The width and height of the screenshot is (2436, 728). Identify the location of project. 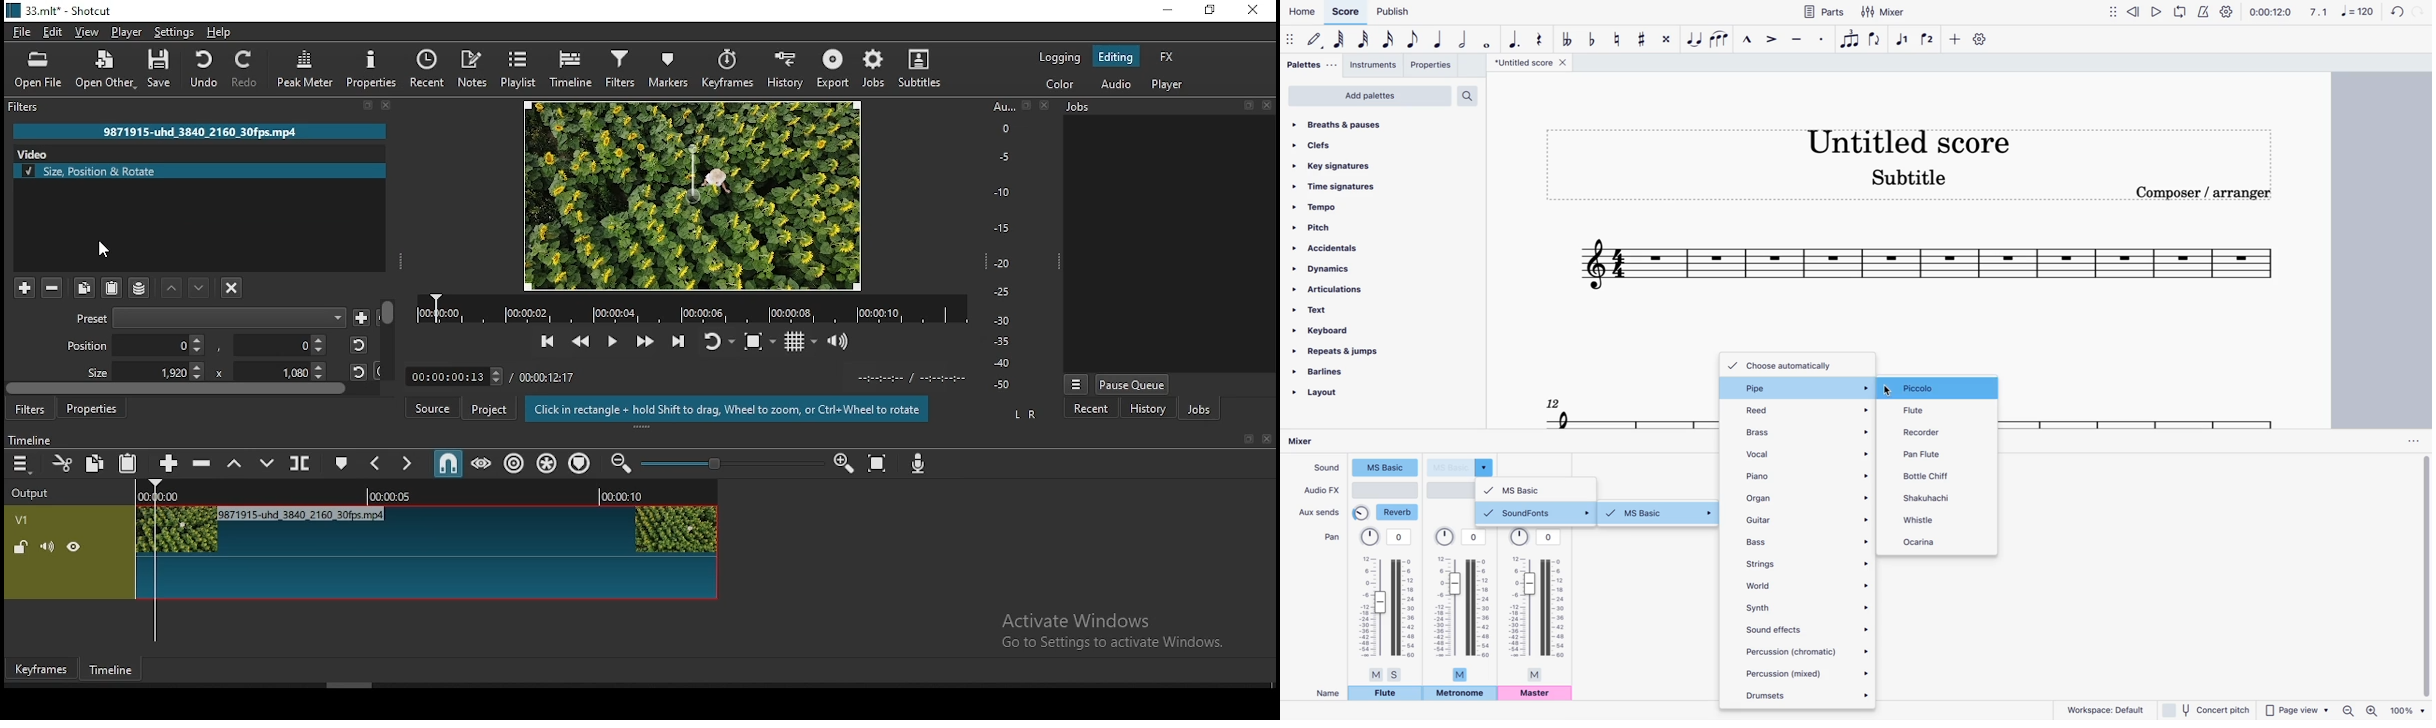
(493, 409).